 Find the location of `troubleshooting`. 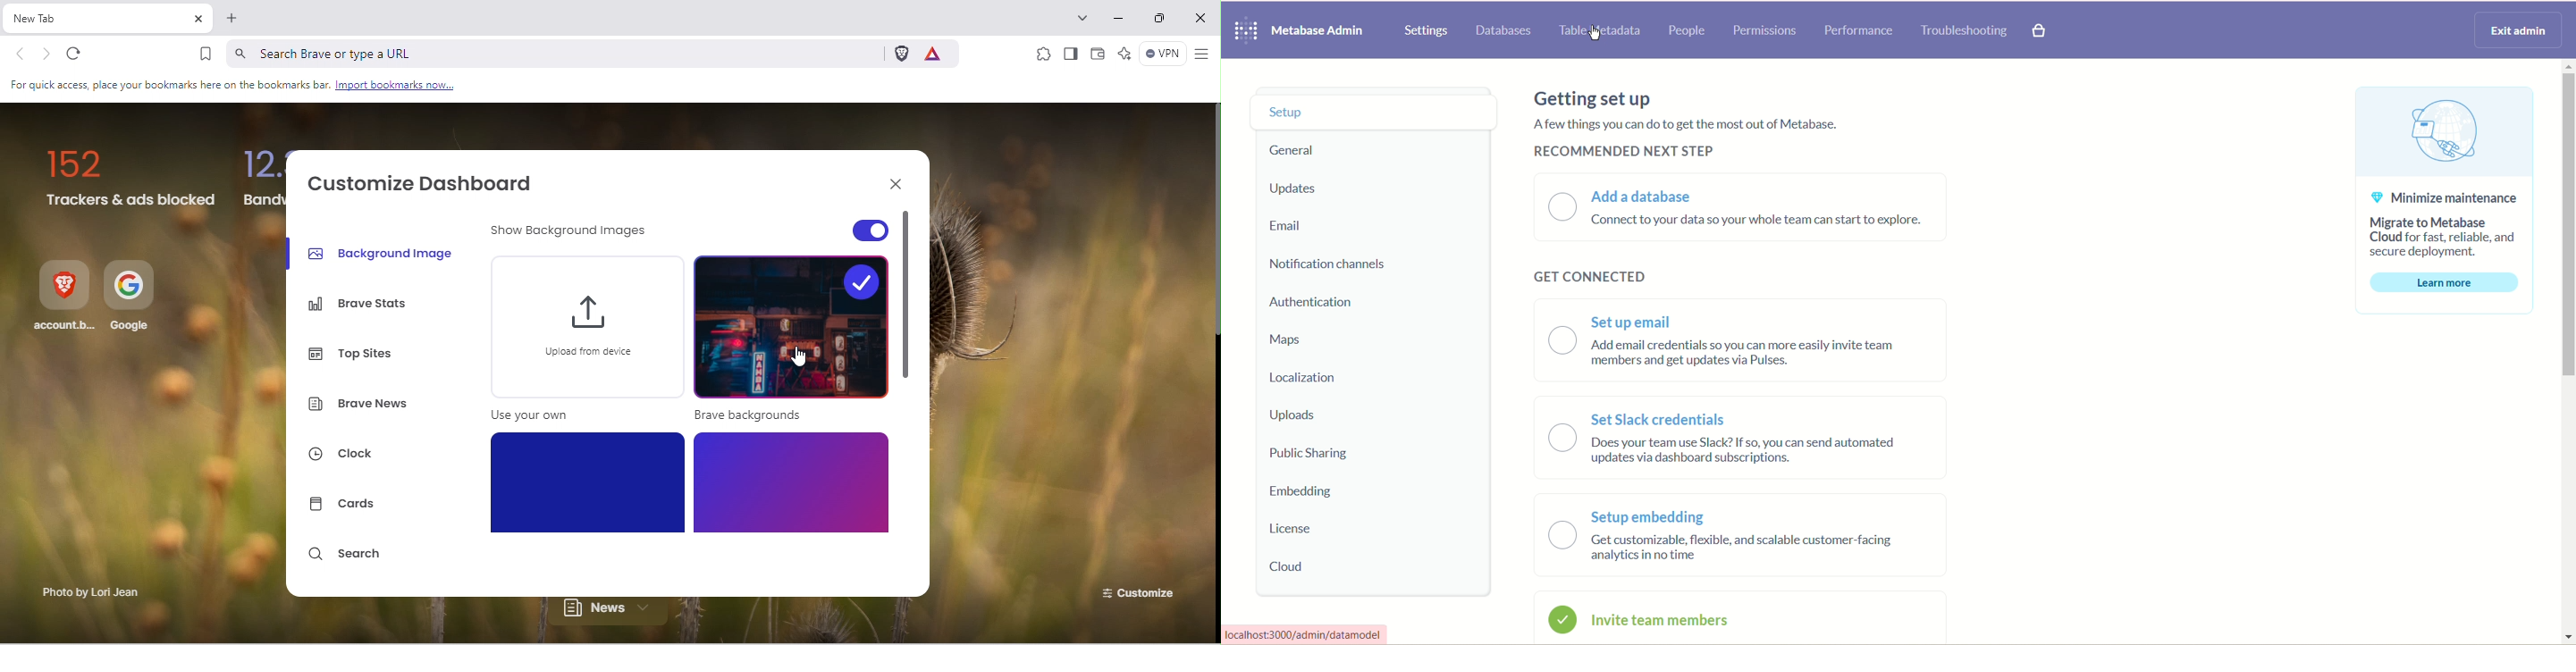

troubleshooting is located at coordinates (1964, 30).